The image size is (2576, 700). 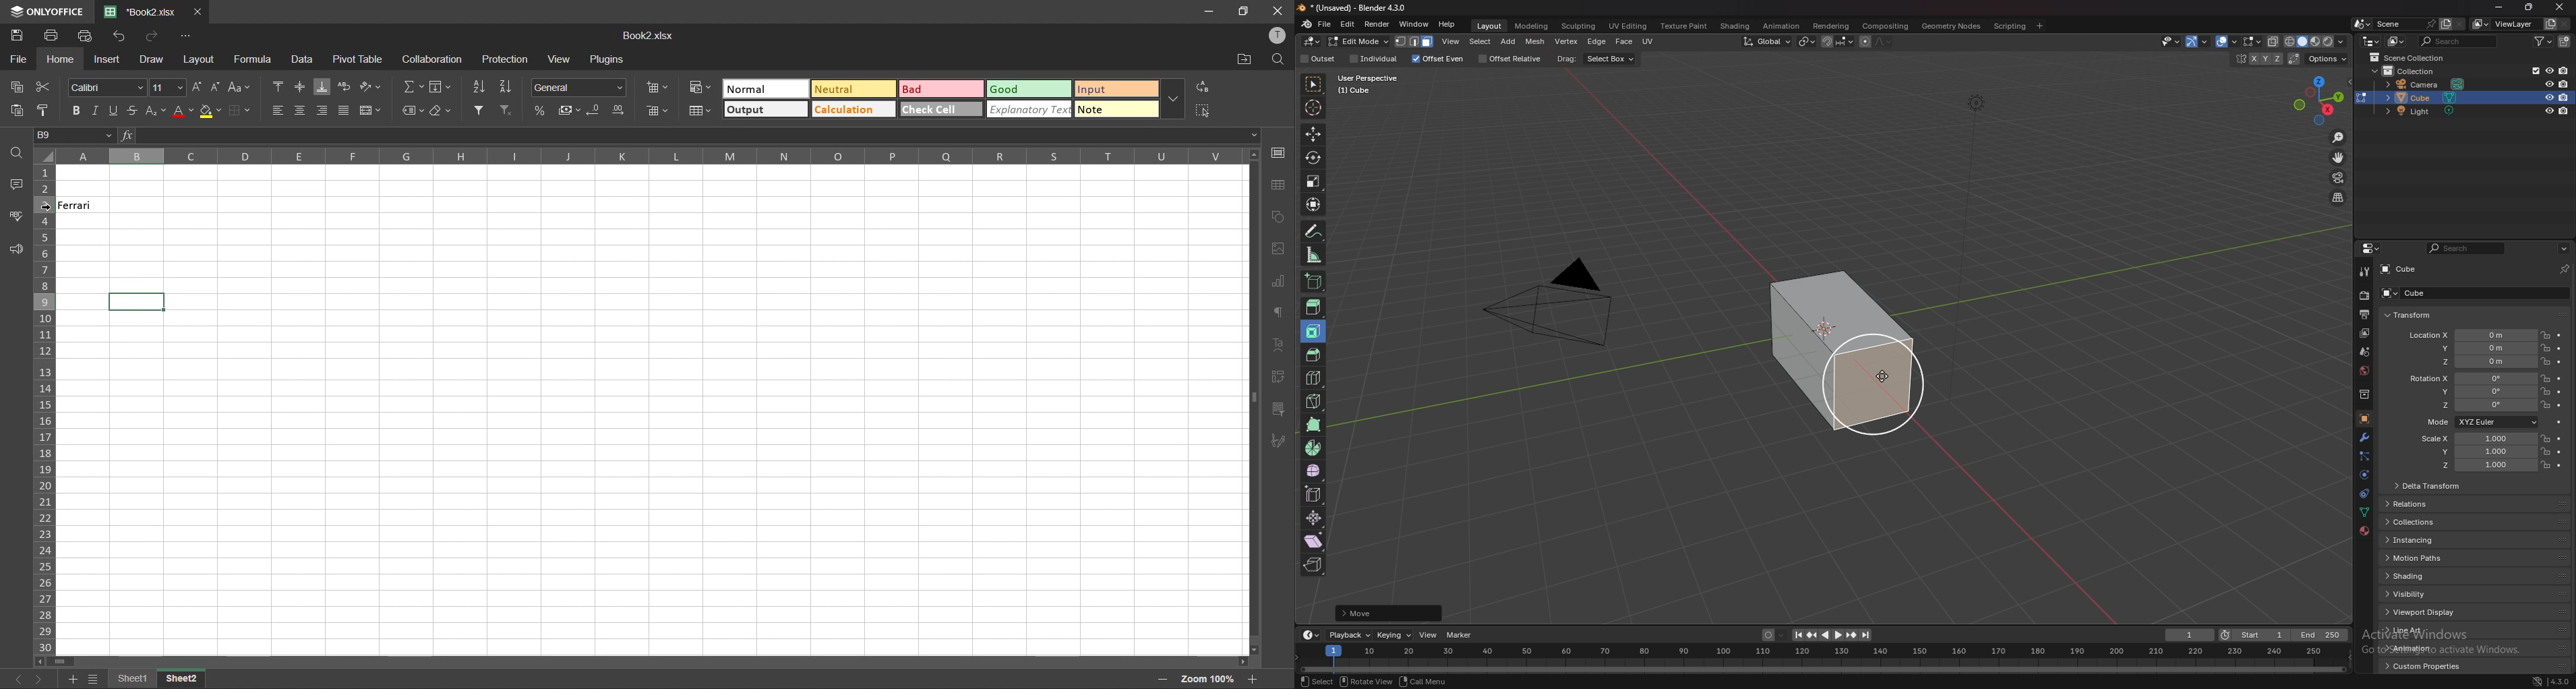 I want to click on outset, so click(x=1318, y=59).